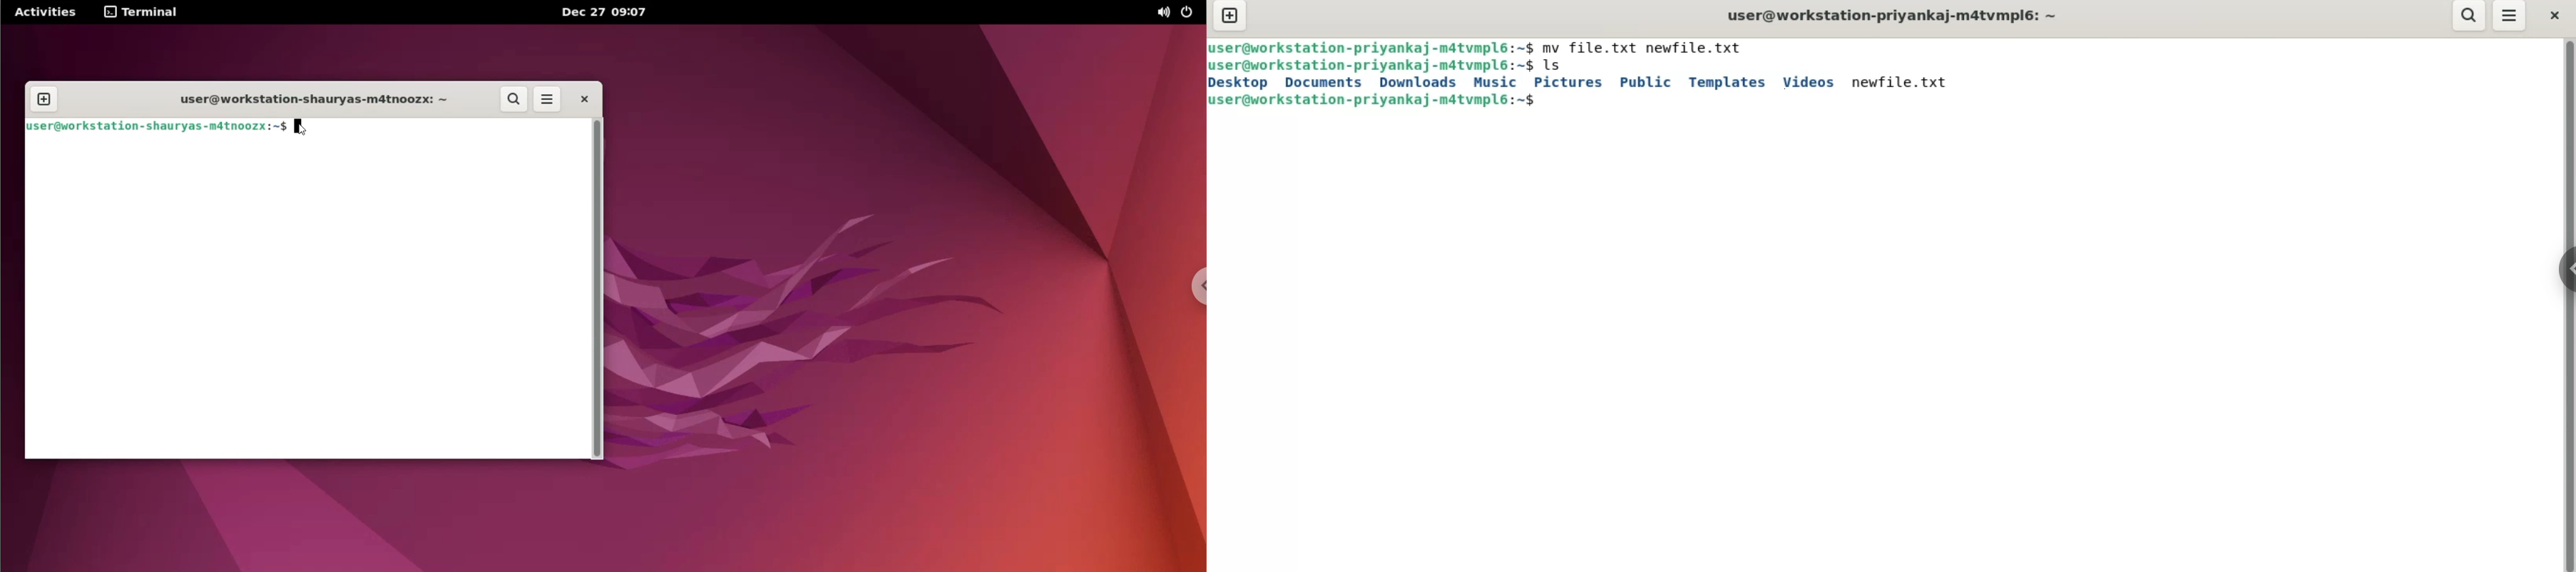 This screenshot has width=2576, height=588. What do you see at coordinates (1417, 83) in the screenshot?
I see `downloads` at bounding box center [1417, 83].